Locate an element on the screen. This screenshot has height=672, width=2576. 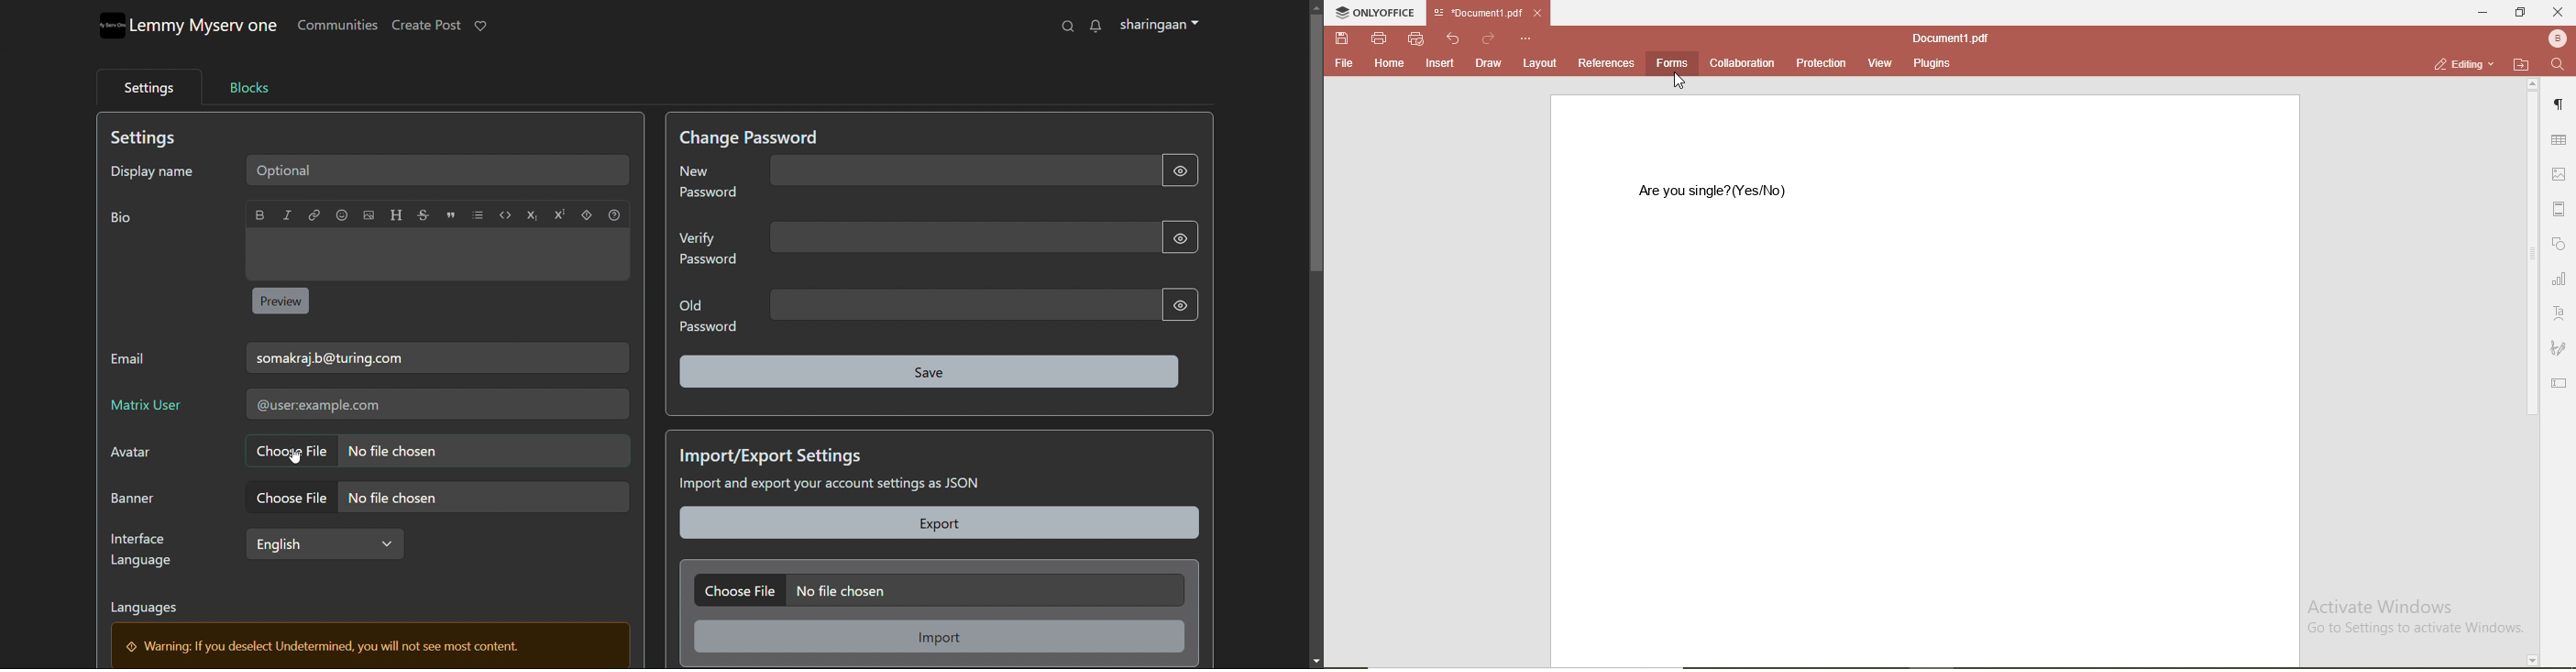
Settings is located at coordinates (154, 138).